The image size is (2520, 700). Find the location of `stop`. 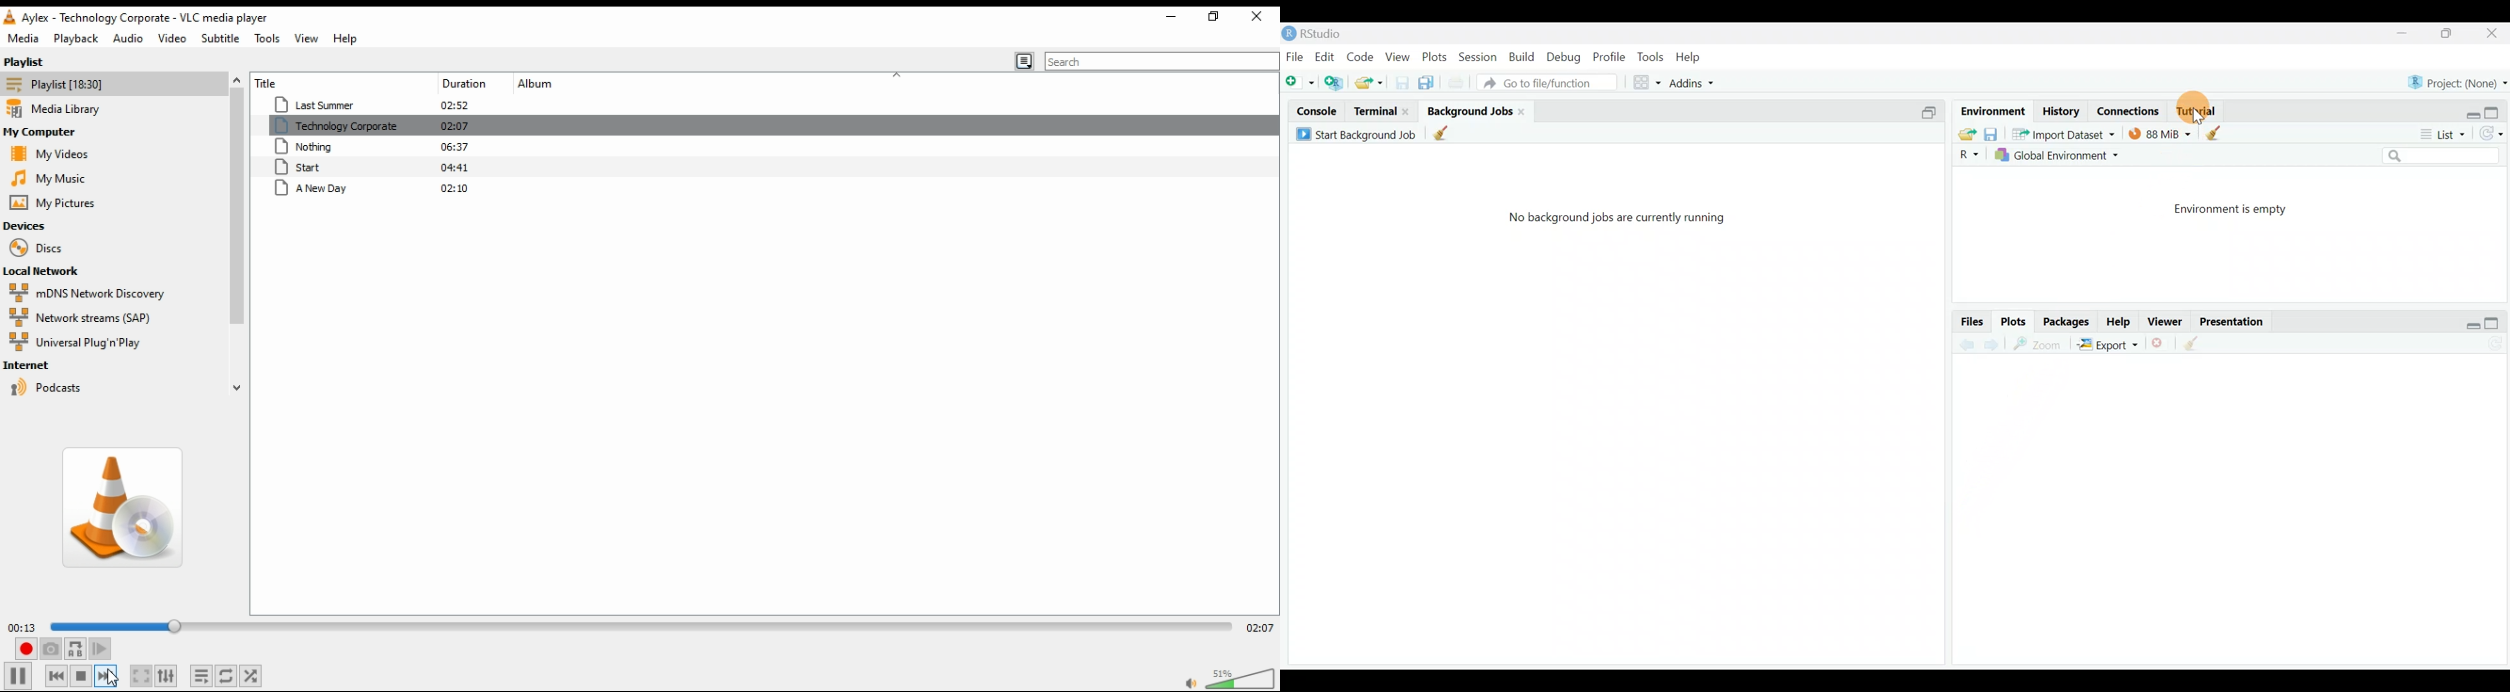

stop is located at coordinates (84, 676).